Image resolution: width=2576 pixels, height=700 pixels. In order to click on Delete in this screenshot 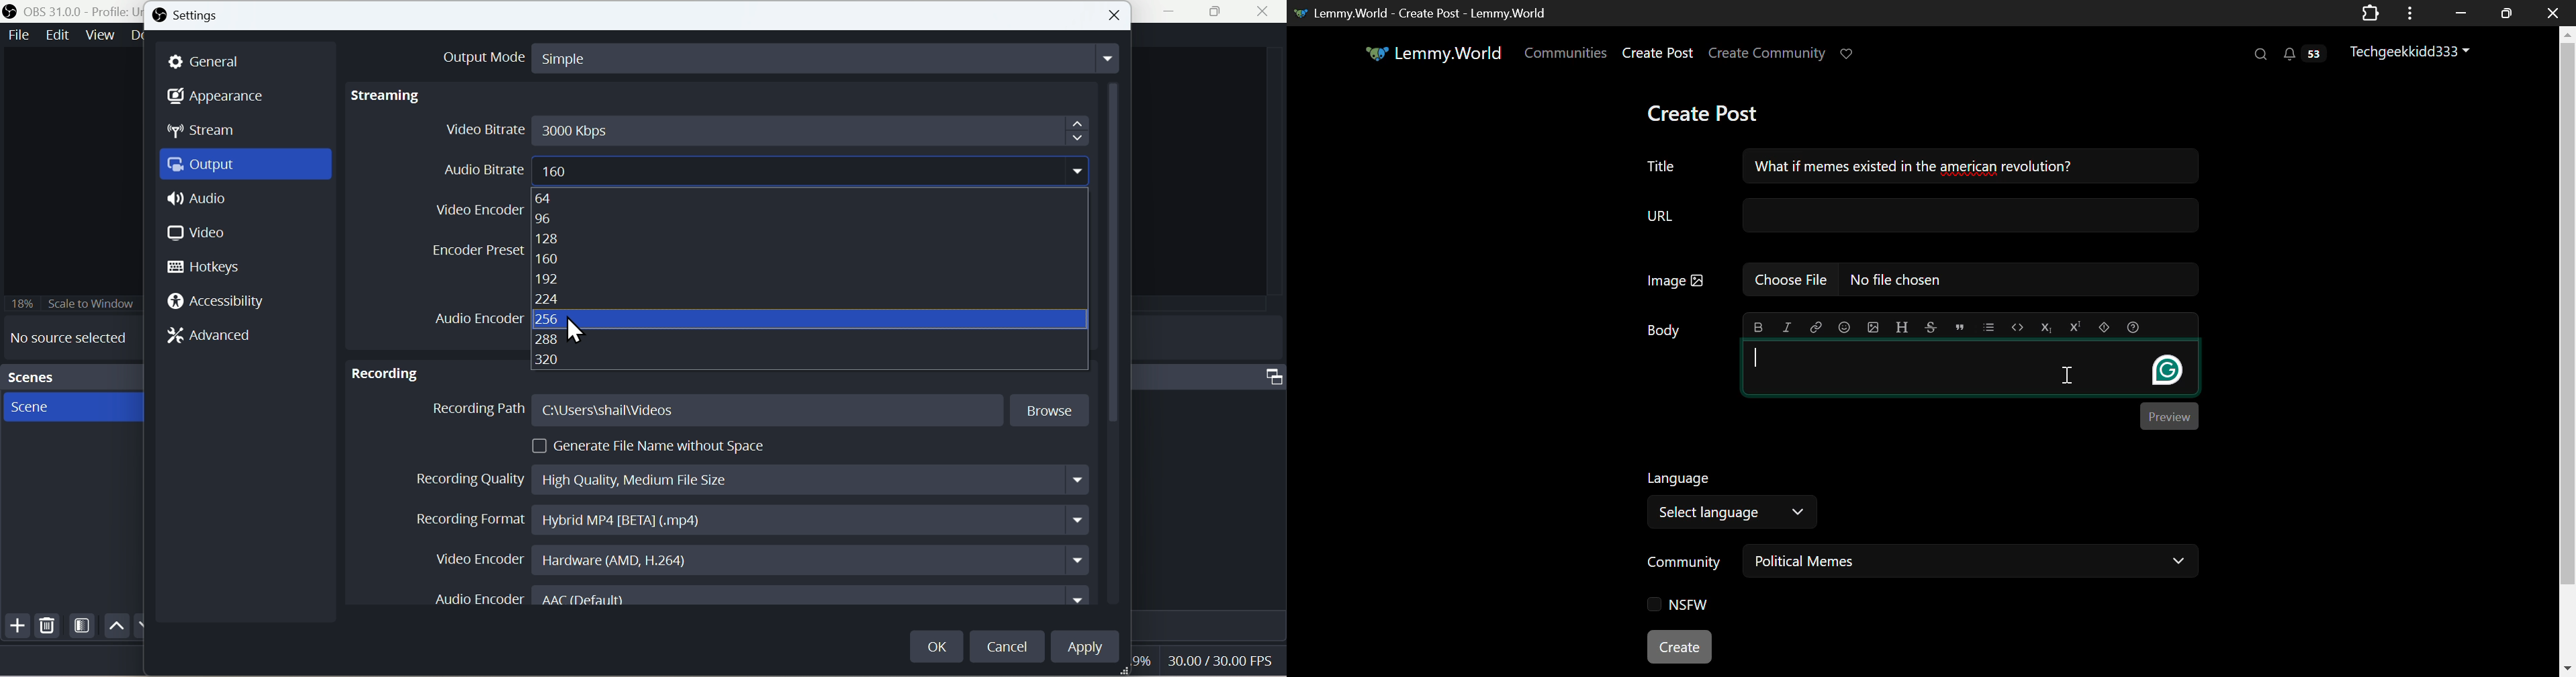, I will do `click(48, 629)`.